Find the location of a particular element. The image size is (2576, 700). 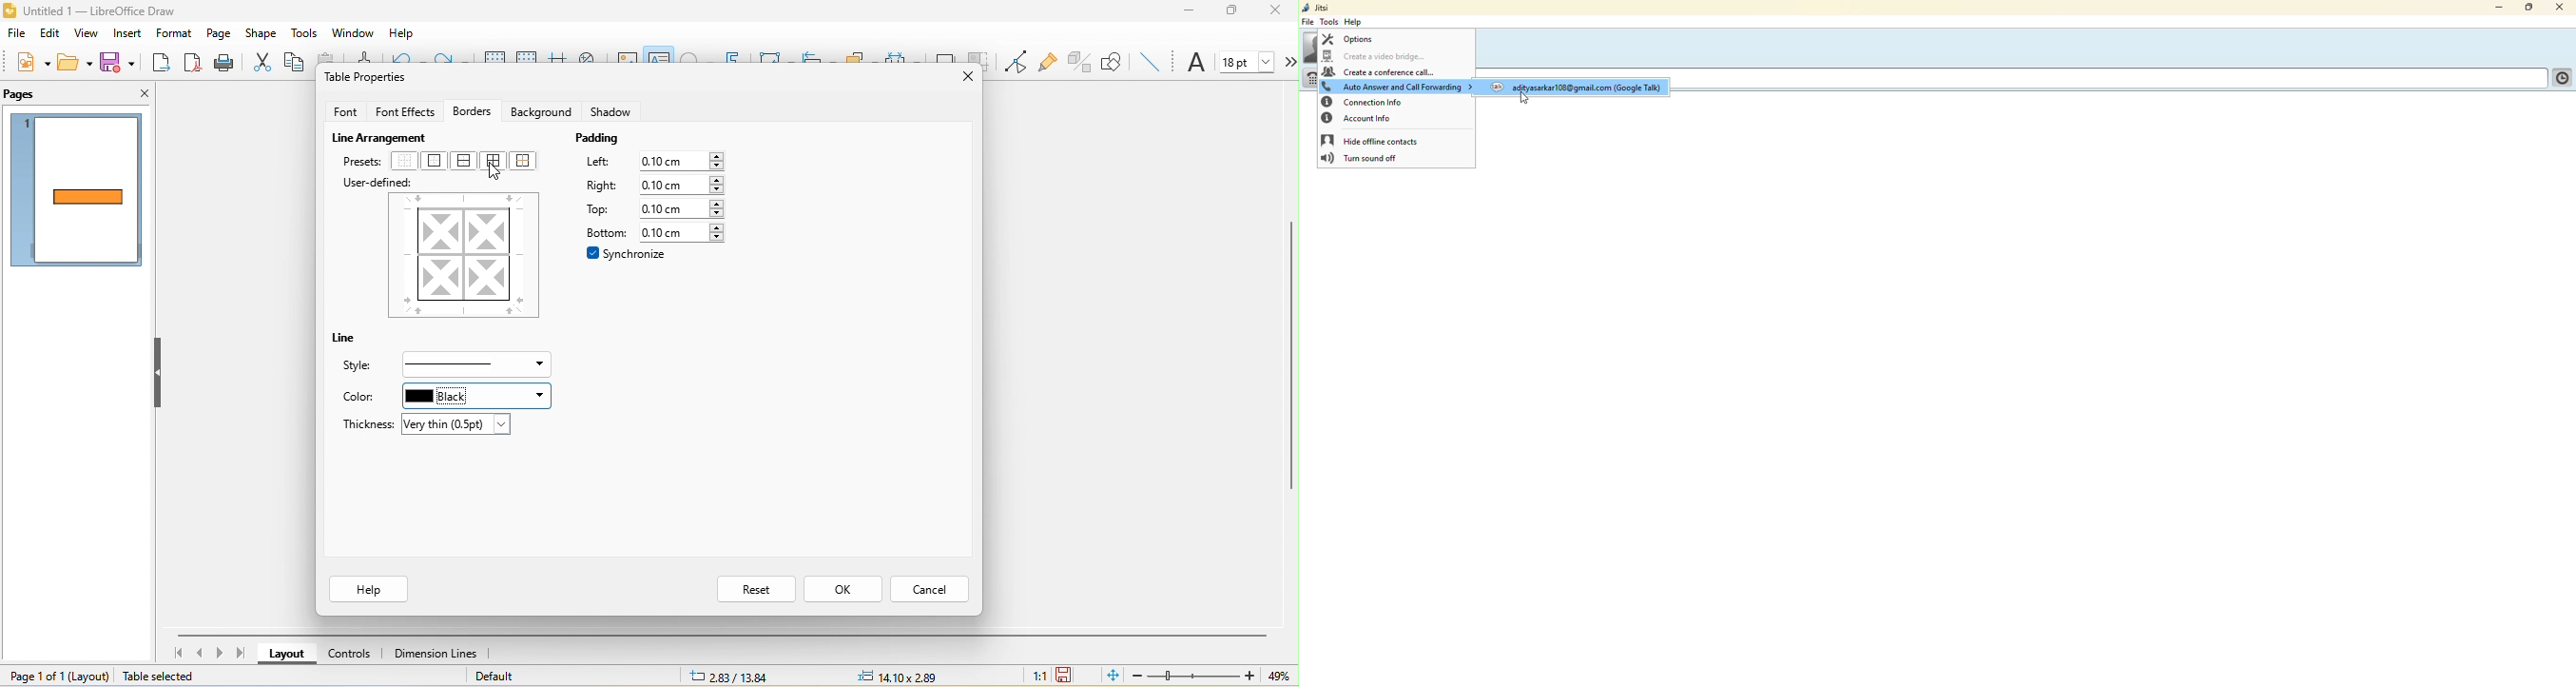

layout is located at coordinates (87, 677).